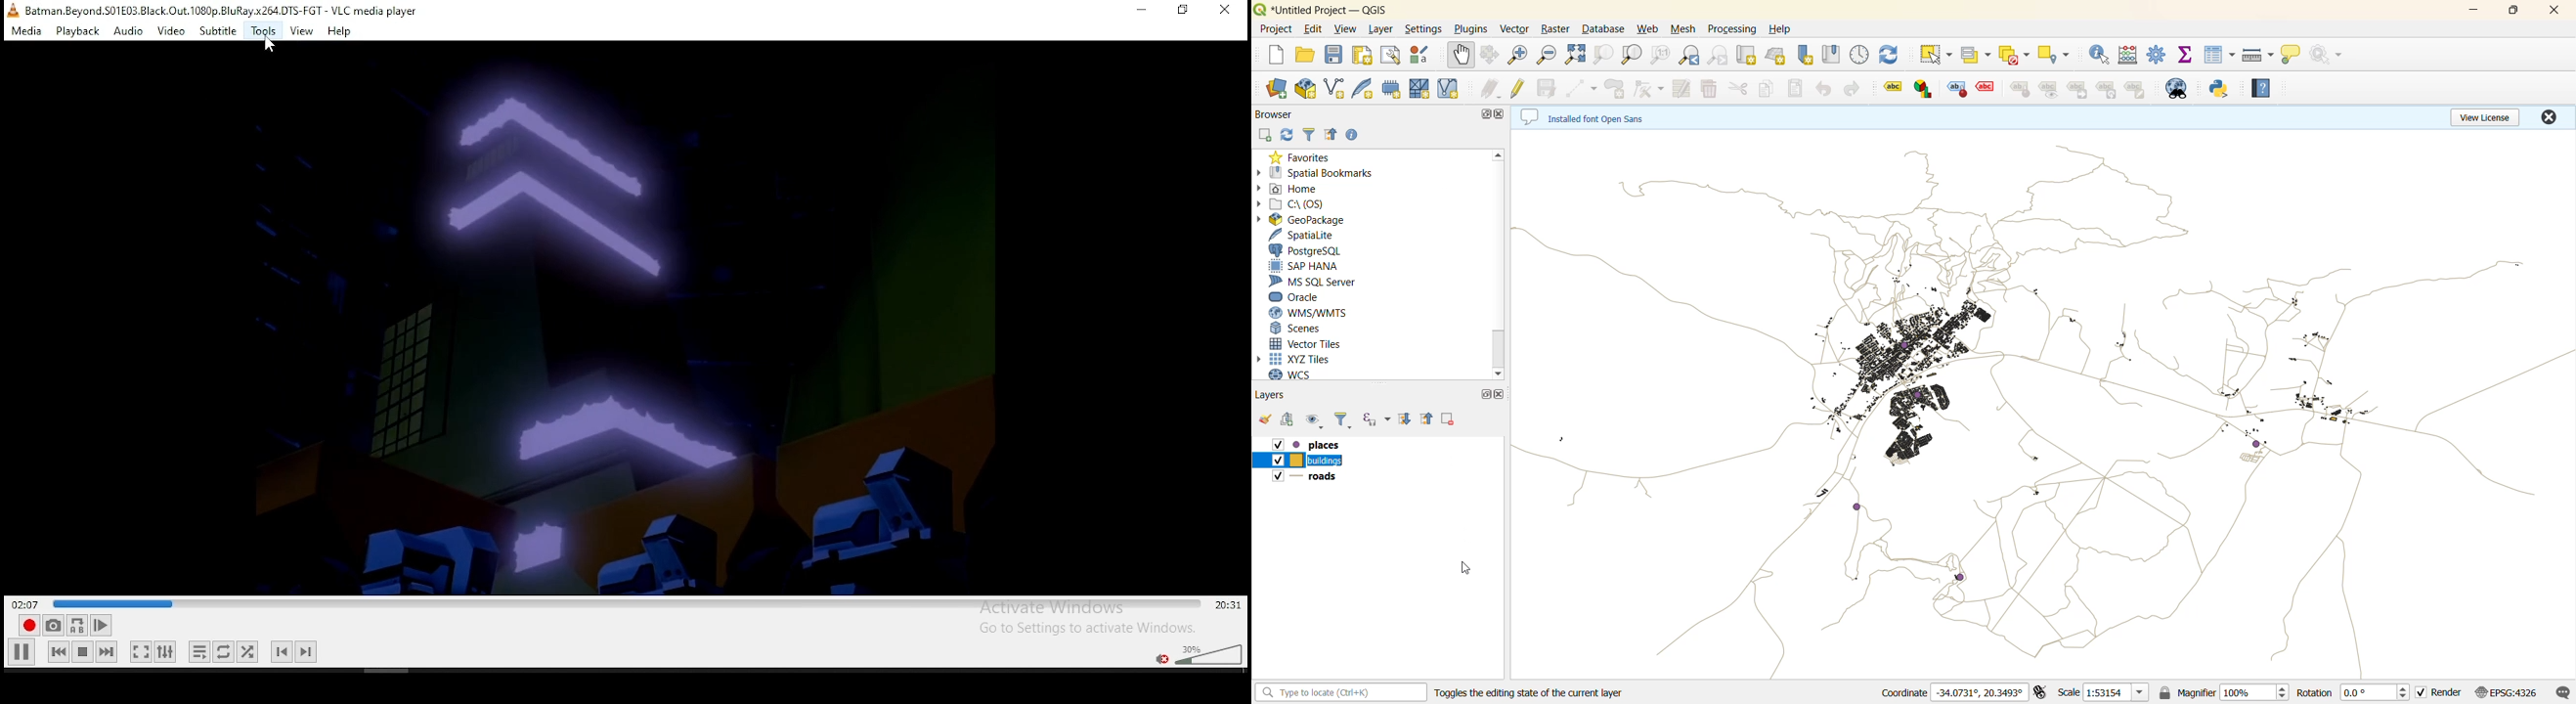 This screenshot has width=2576, height=728. What do you see at coordinates (1144, 10) in the screenshot?
I see `minimize` at bounding box center [1144, 10].